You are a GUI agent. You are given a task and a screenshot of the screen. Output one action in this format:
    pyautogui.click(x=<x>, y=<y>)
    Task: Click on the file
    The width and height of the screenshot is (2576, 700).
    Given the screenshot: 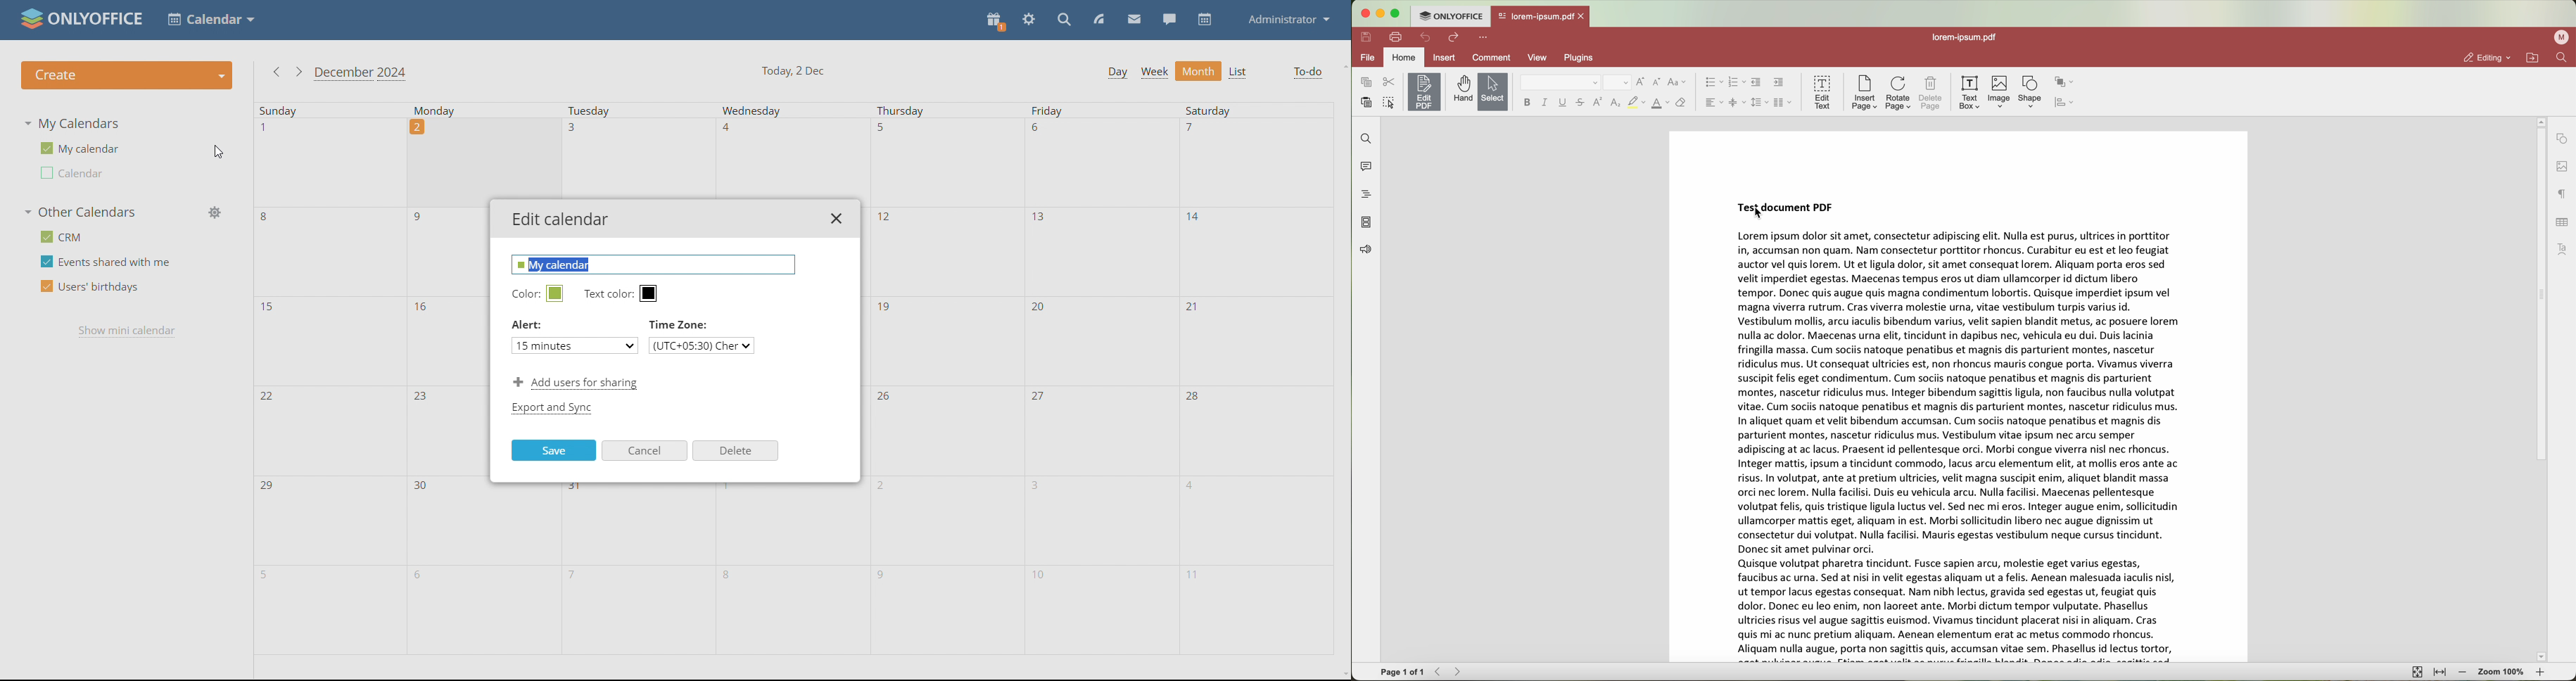 What is the action you would take?
    pyautogui.click(x=1367, y=58)
    